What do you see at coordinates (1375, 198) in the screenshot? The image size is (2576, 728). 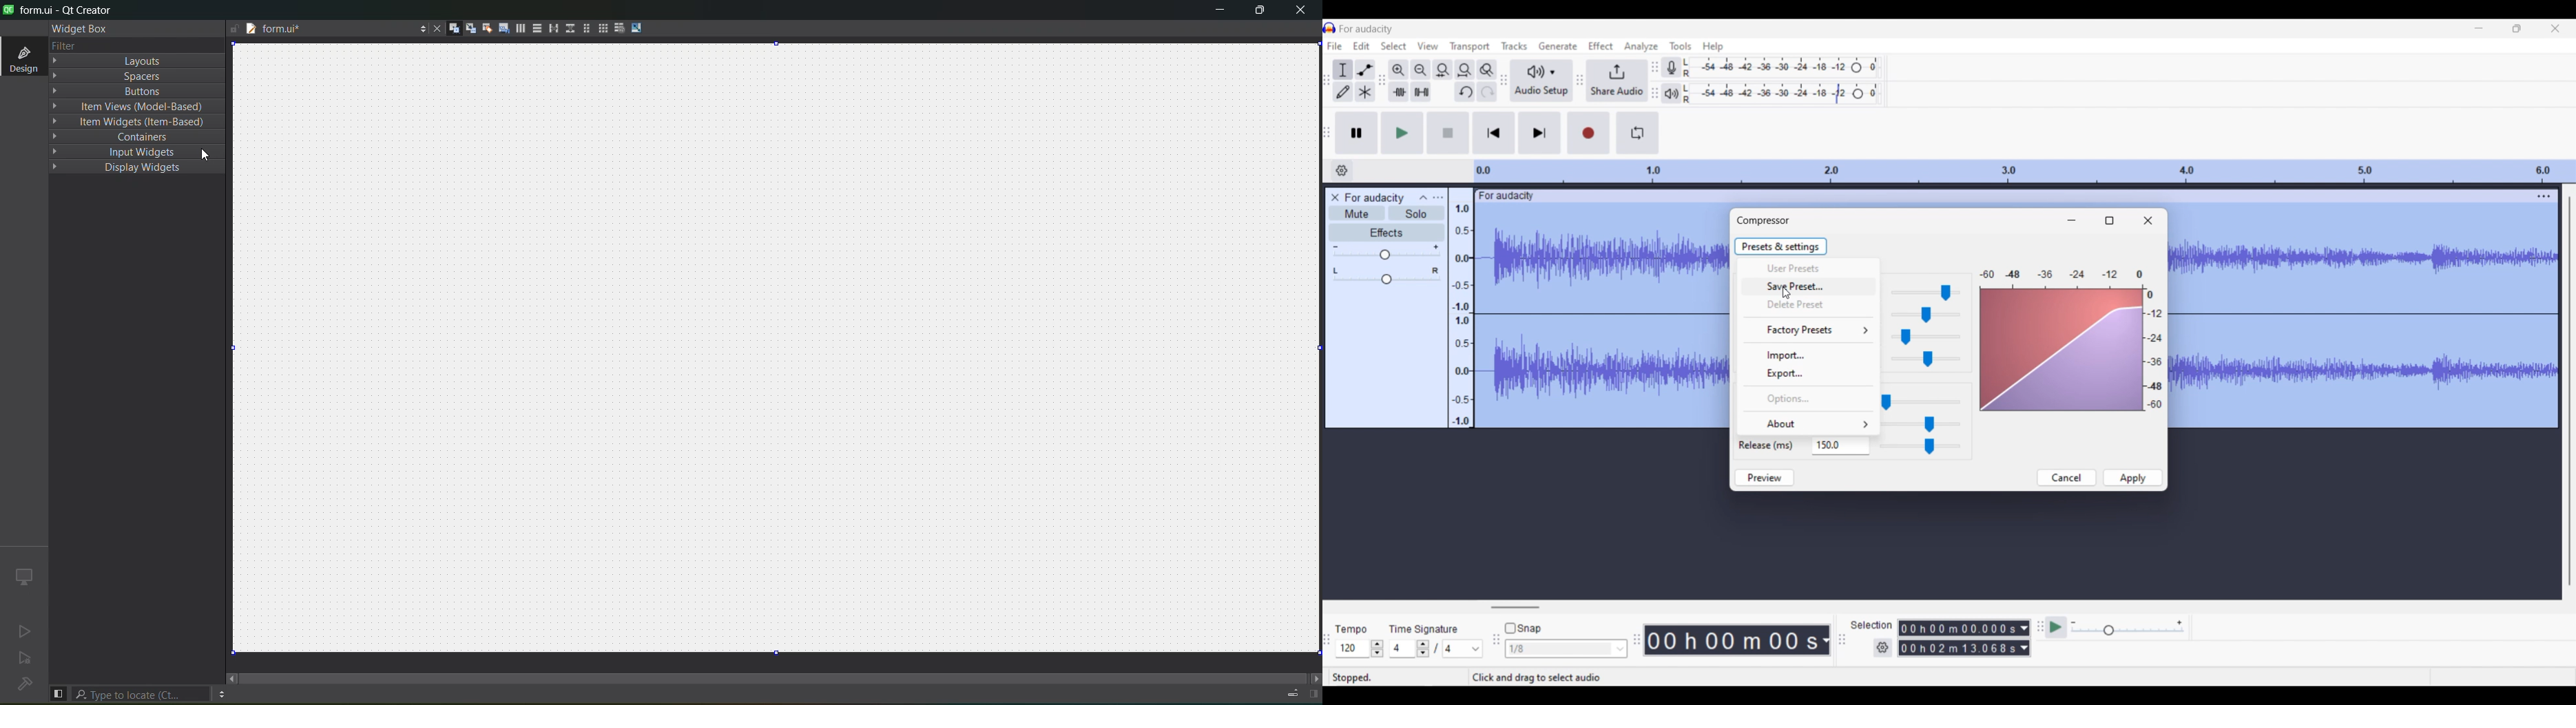 I see `Project name` at bounding box center [1375, 198].